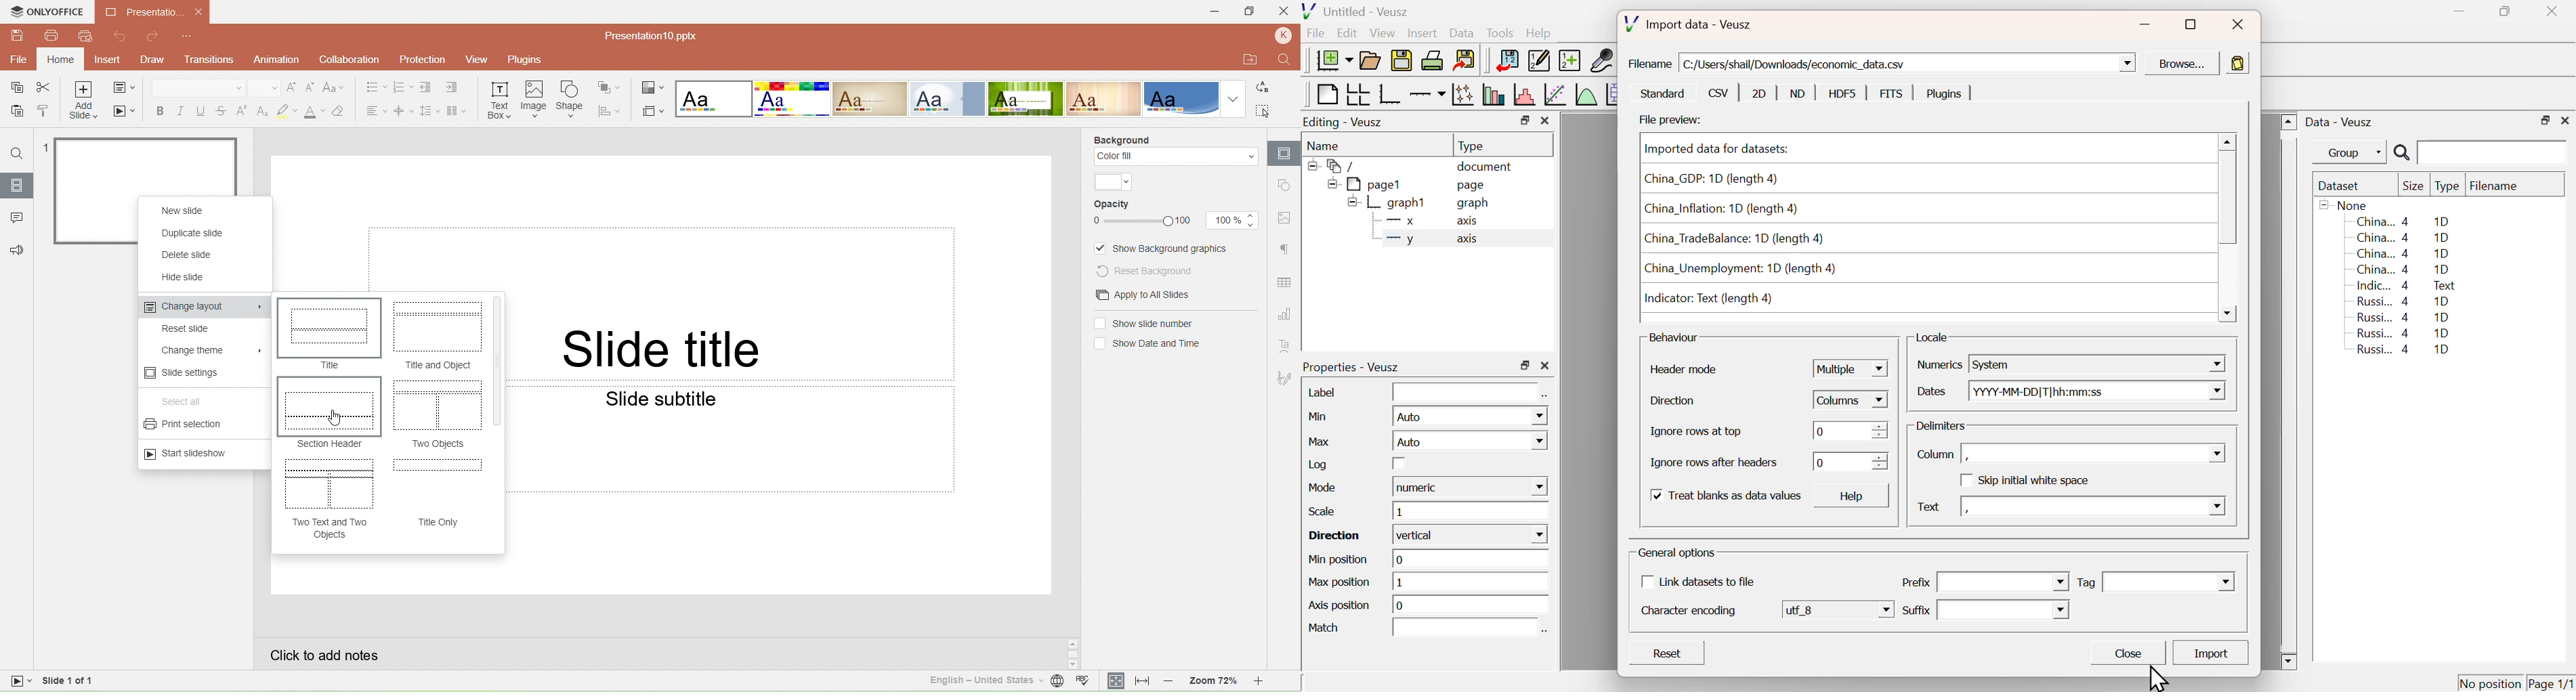 The width and height of the screenshot is (2576, 700). Describe the element at coordinates (1283, 37) in the screenshot. I see `Profile` at that location.